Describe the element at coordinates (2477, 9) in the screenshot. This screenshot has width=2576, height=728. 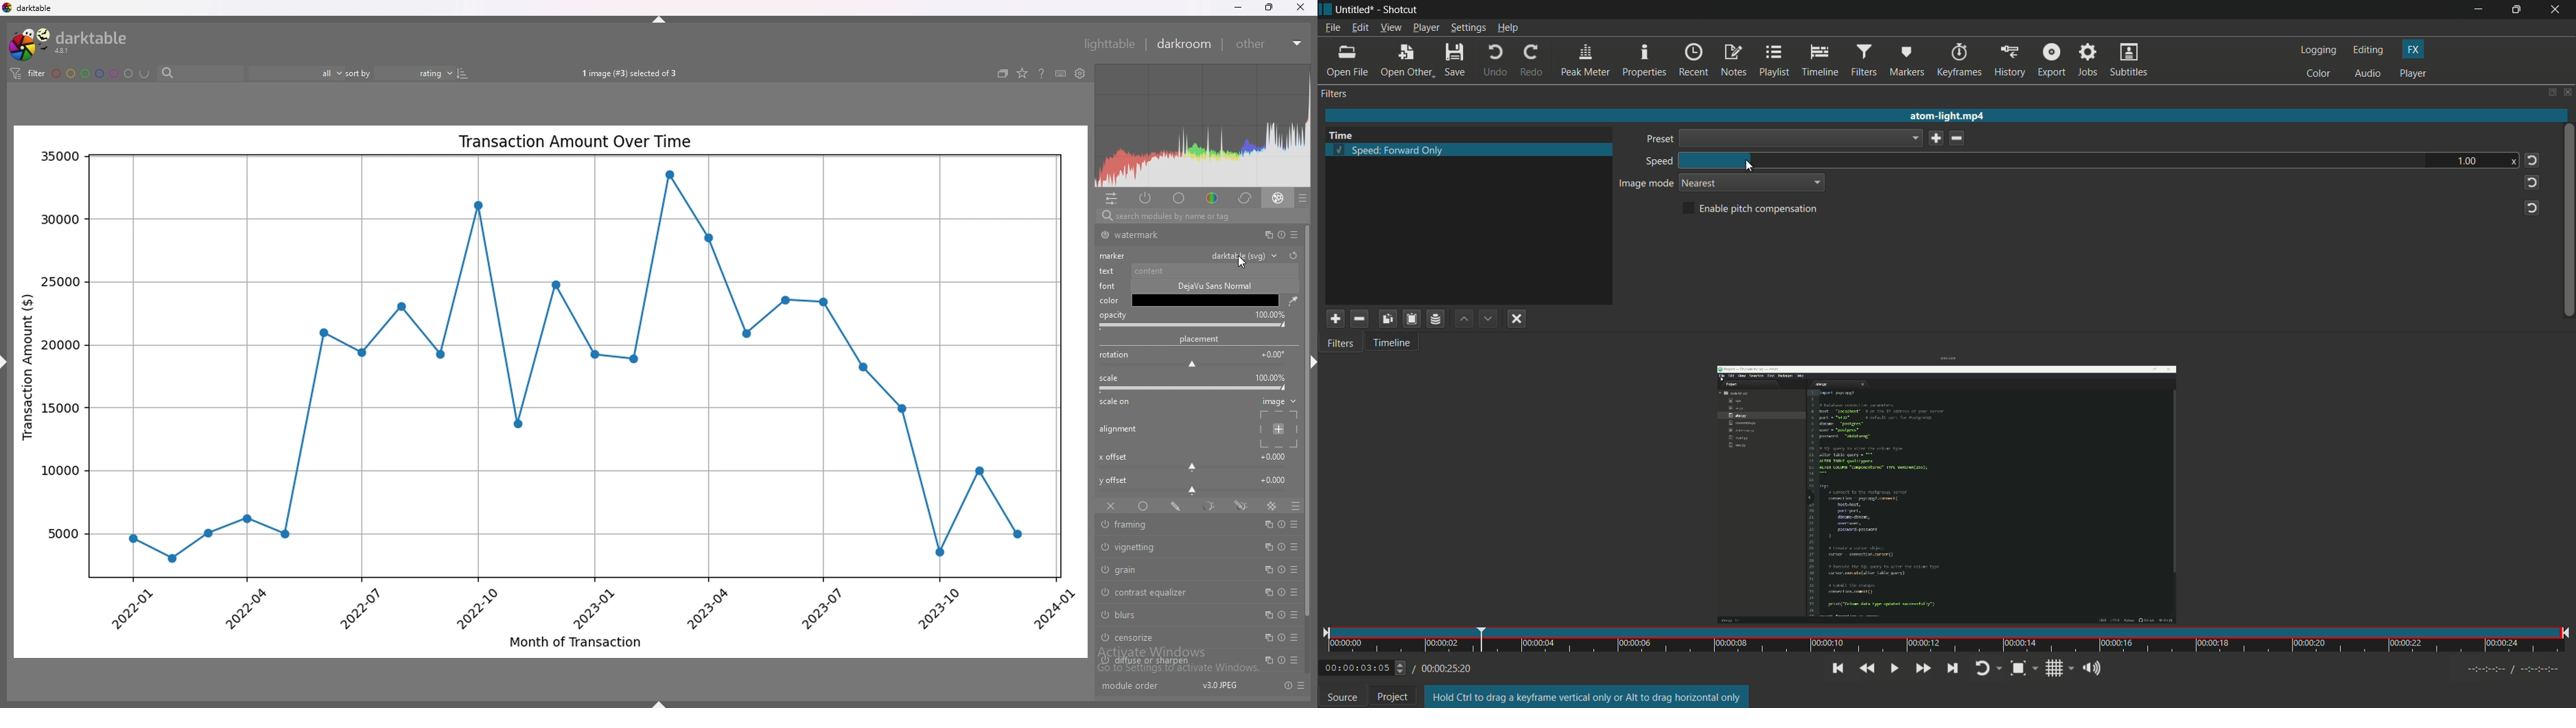
I see `minimize` at that location.